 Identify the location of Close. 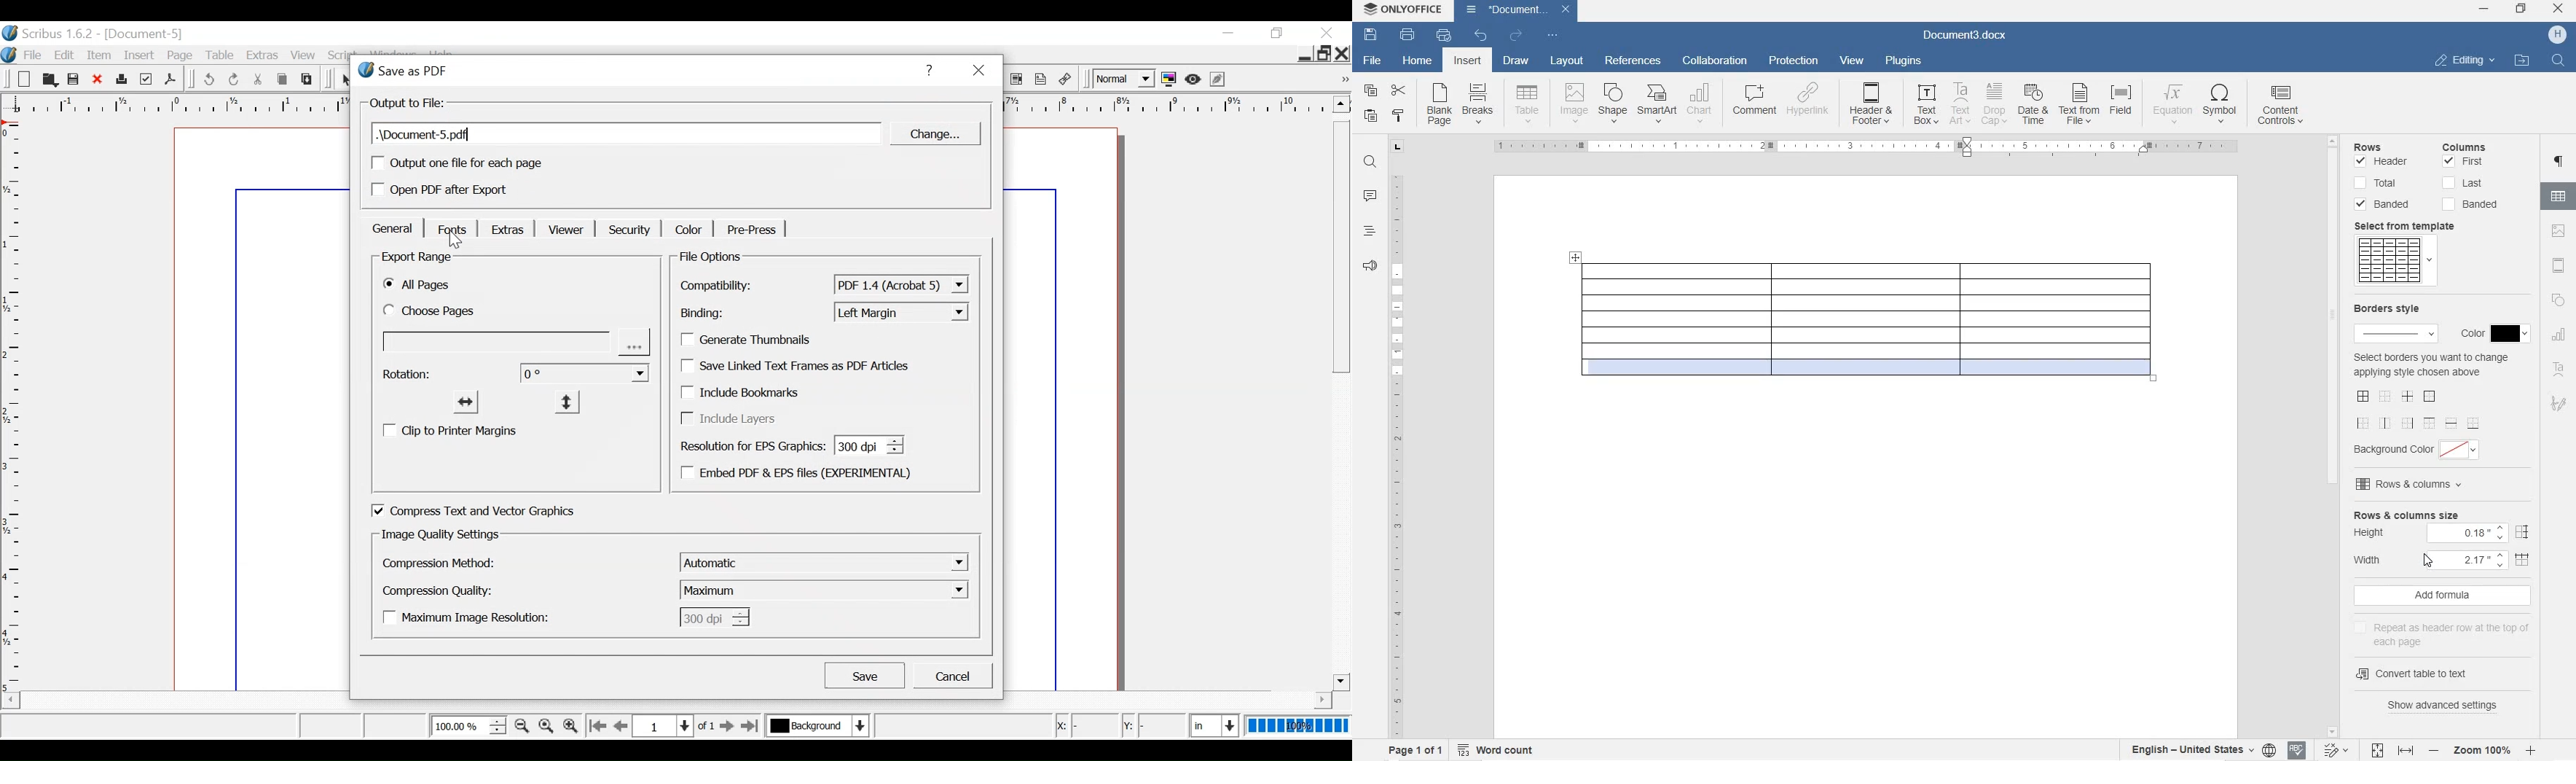
(977, 71).